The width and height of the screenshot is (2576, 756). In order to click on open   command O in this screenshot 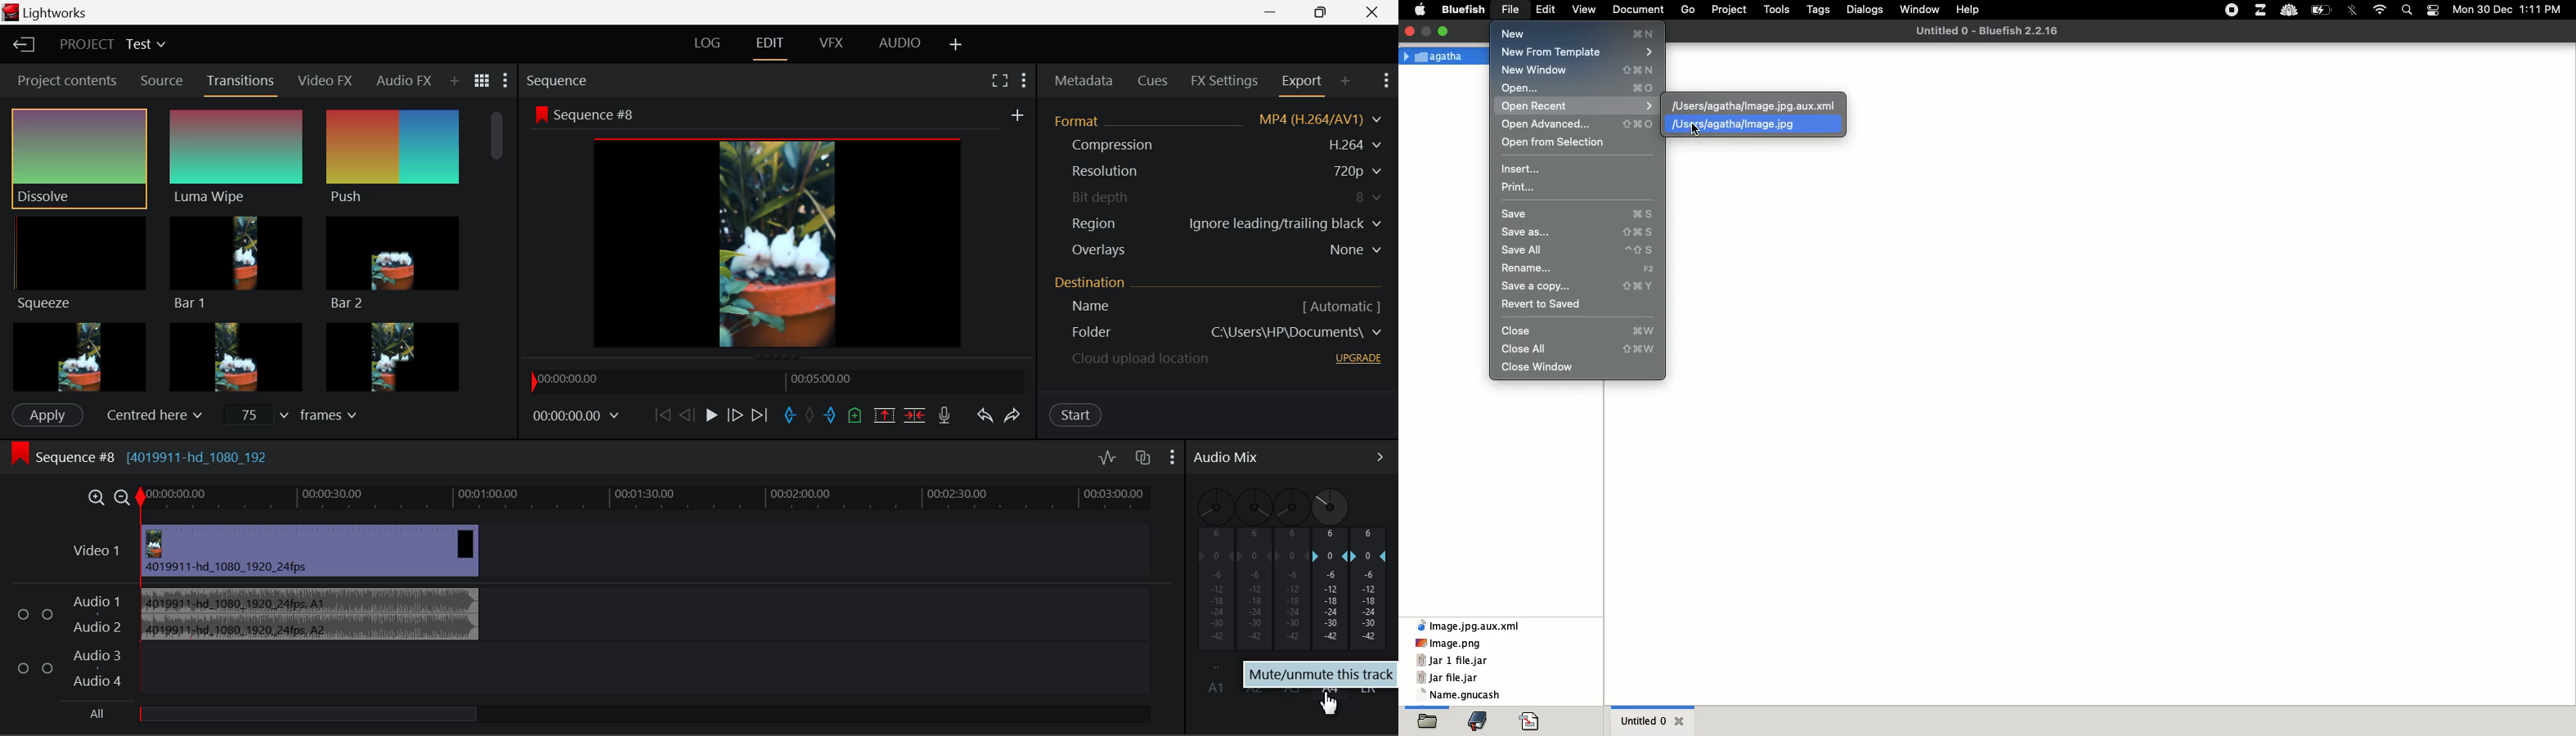, I will do `click(1578, 89)`.